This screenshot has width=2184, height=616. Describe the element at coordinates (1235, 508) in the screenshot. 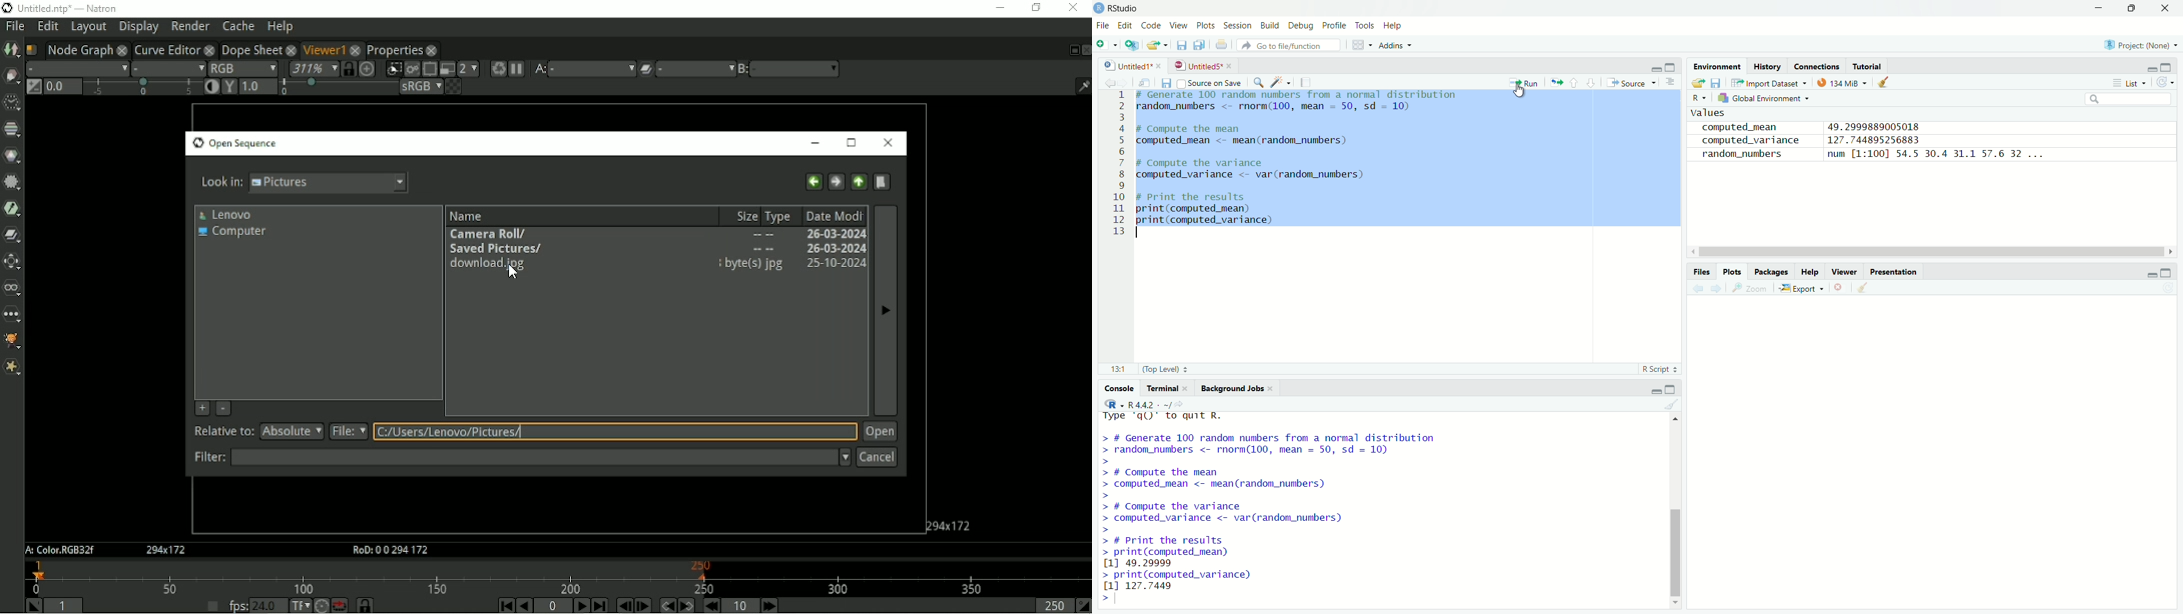

I see `Compute the variance“ computed_variance <- var (random_numbers)` at that location.